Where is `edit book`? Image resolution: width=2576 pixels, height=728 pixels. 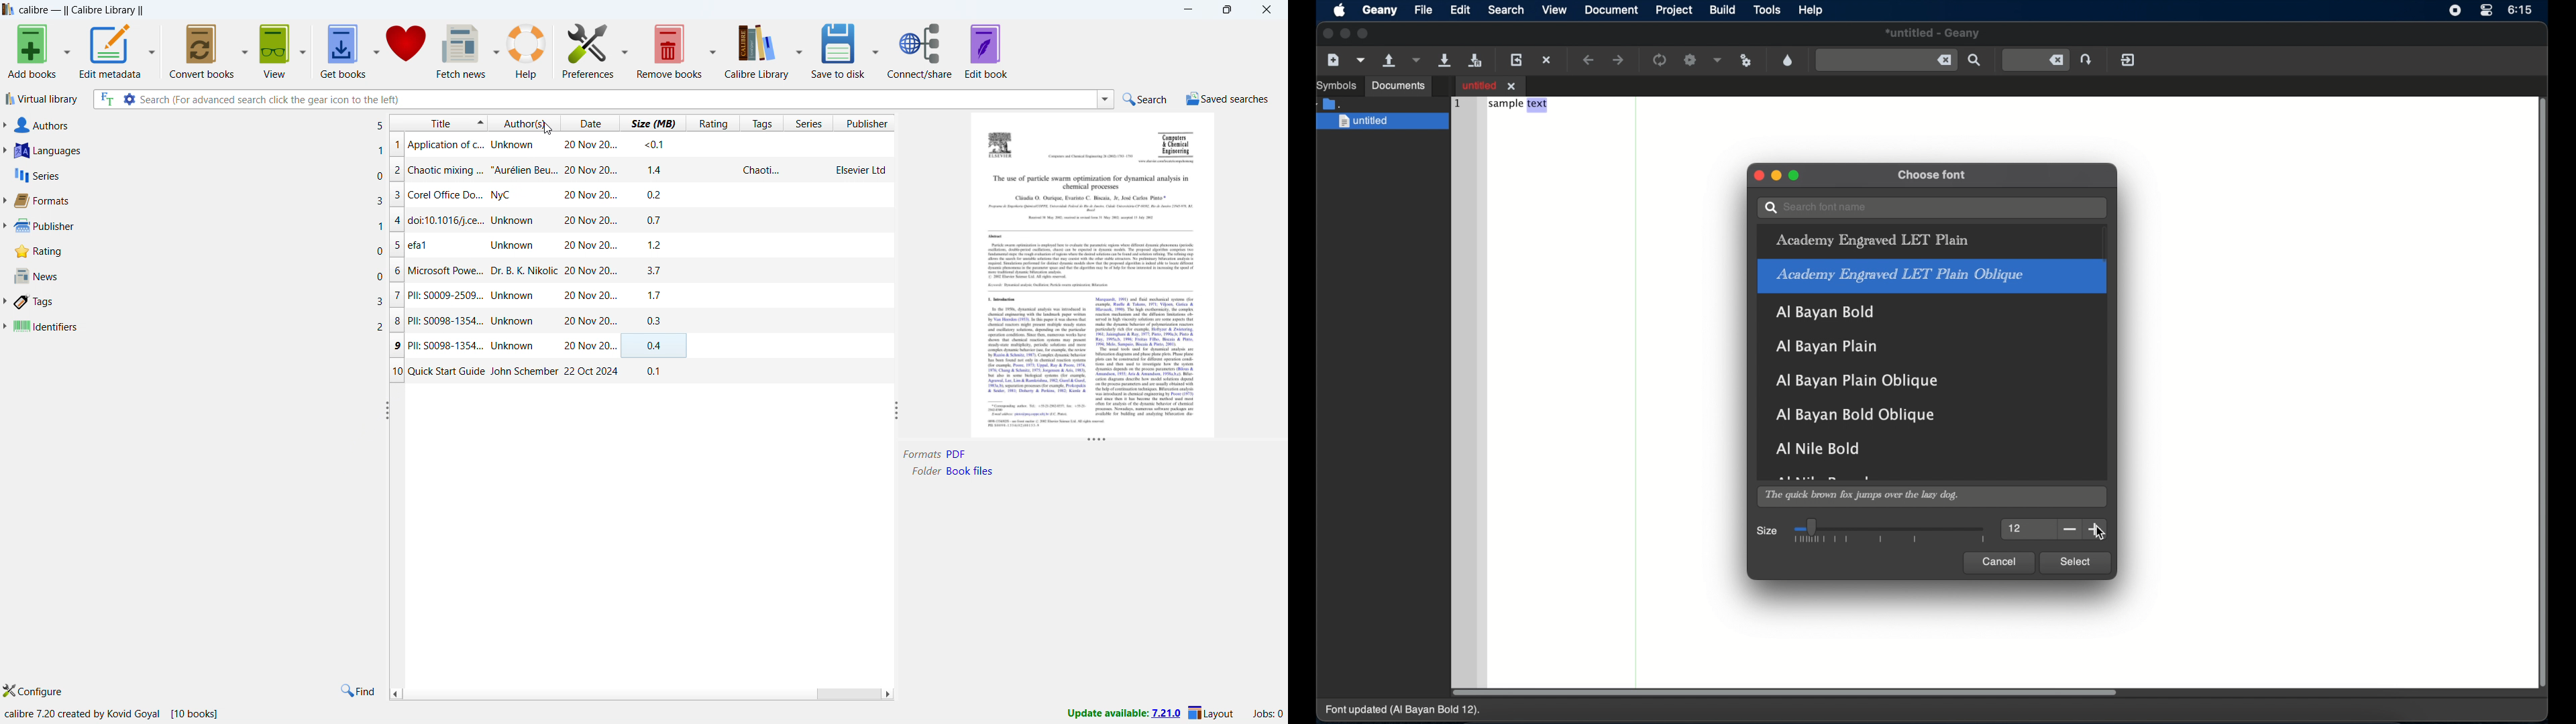 edit book is located at coordinates (986, 52).